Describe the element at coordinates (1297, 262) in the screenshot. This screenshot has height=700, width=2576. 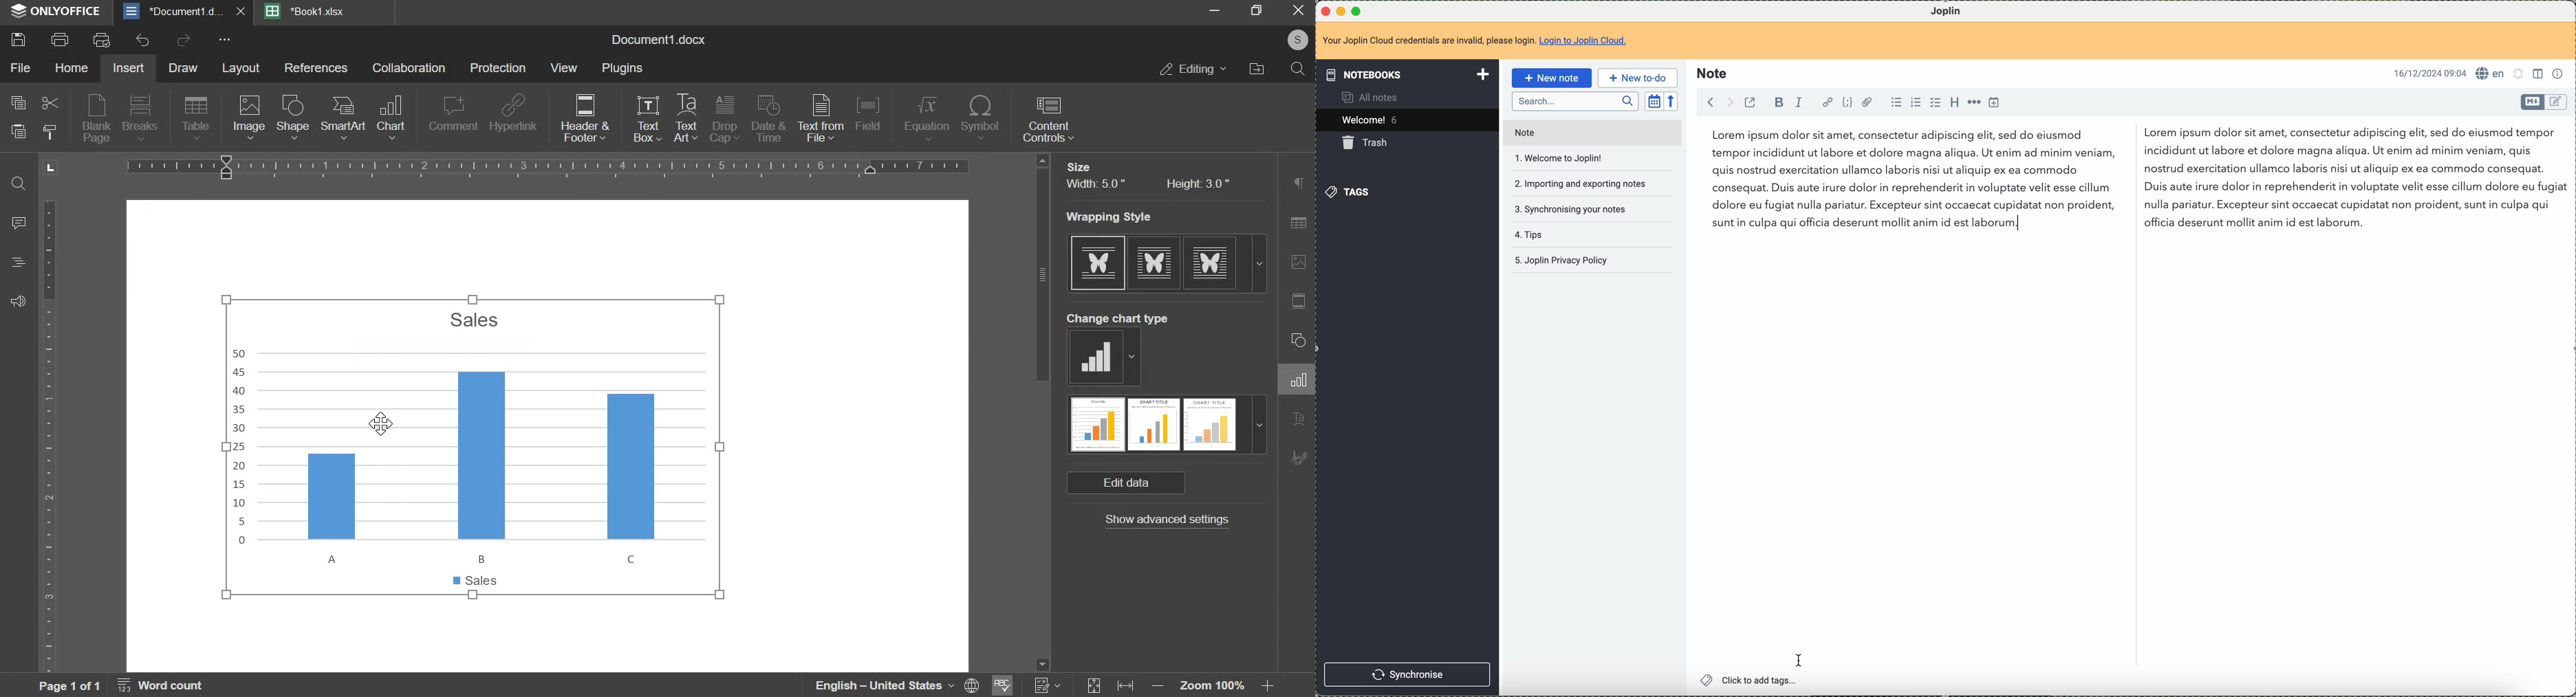
I see `Shape tool` at that location.